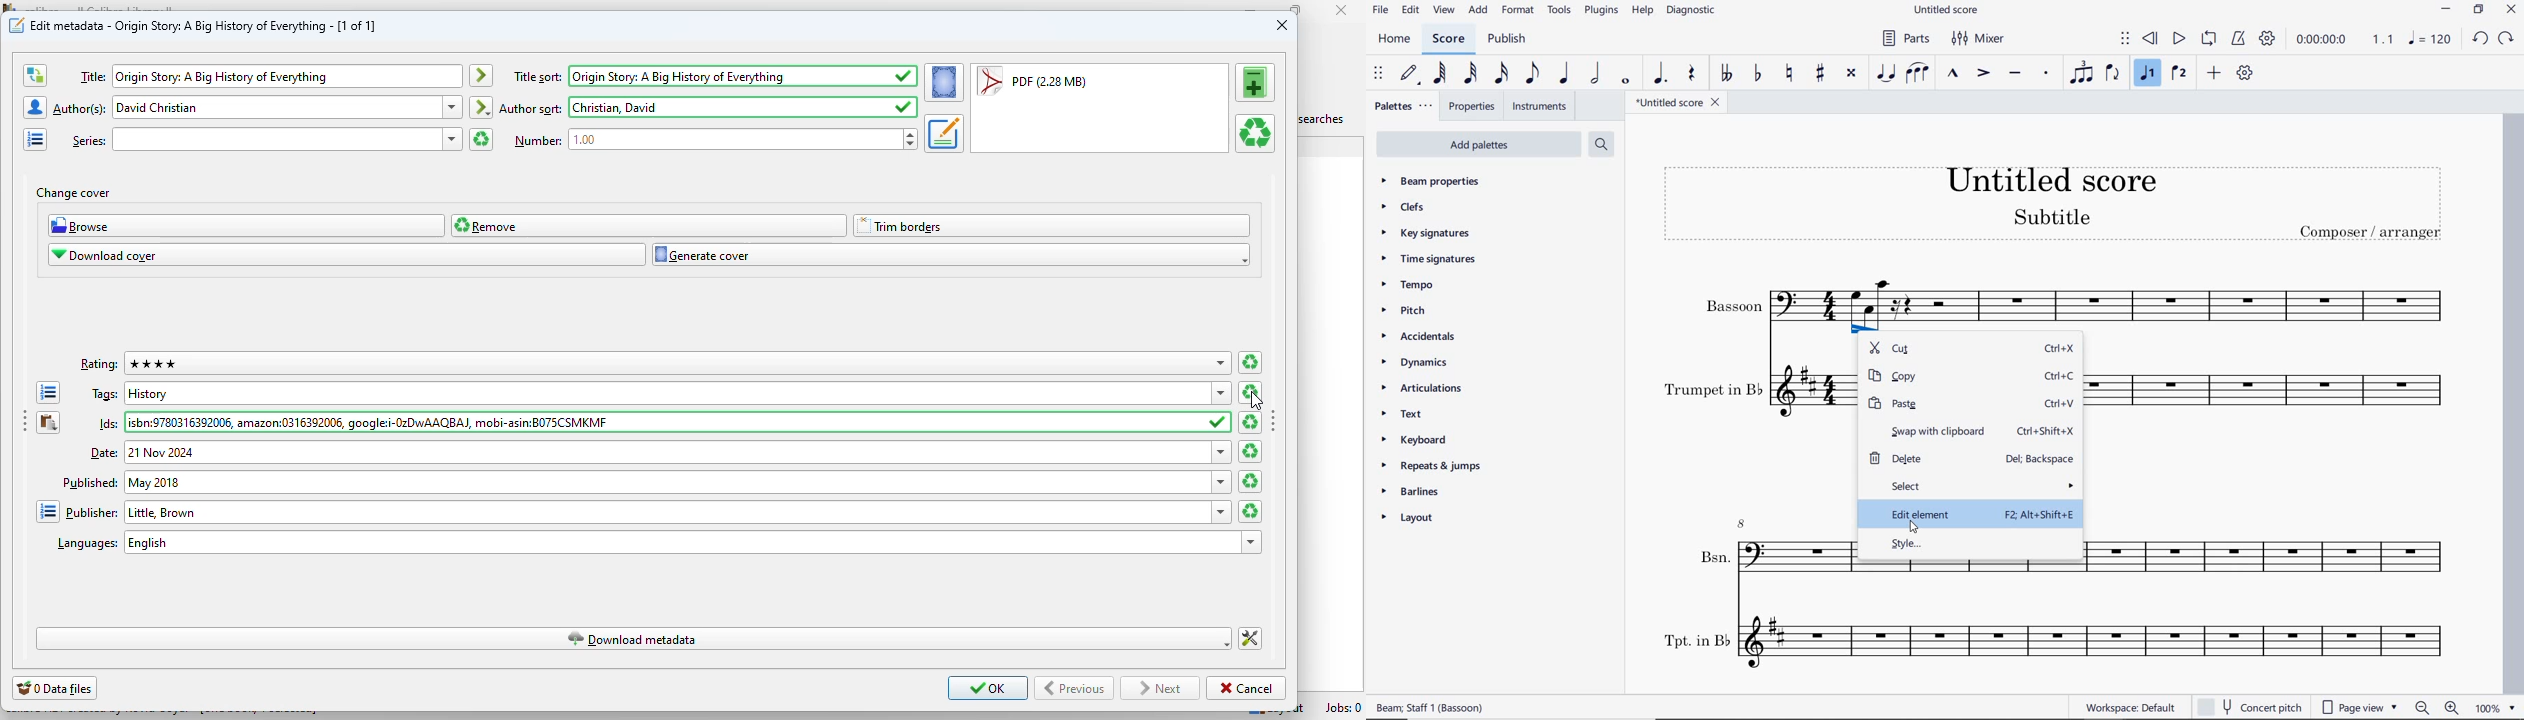 The width and height of the screenshot is (2548, 728). Describe the element at coordinates (1255, 133) in the screenshot. I see `remove the selected format from this book` at that location.